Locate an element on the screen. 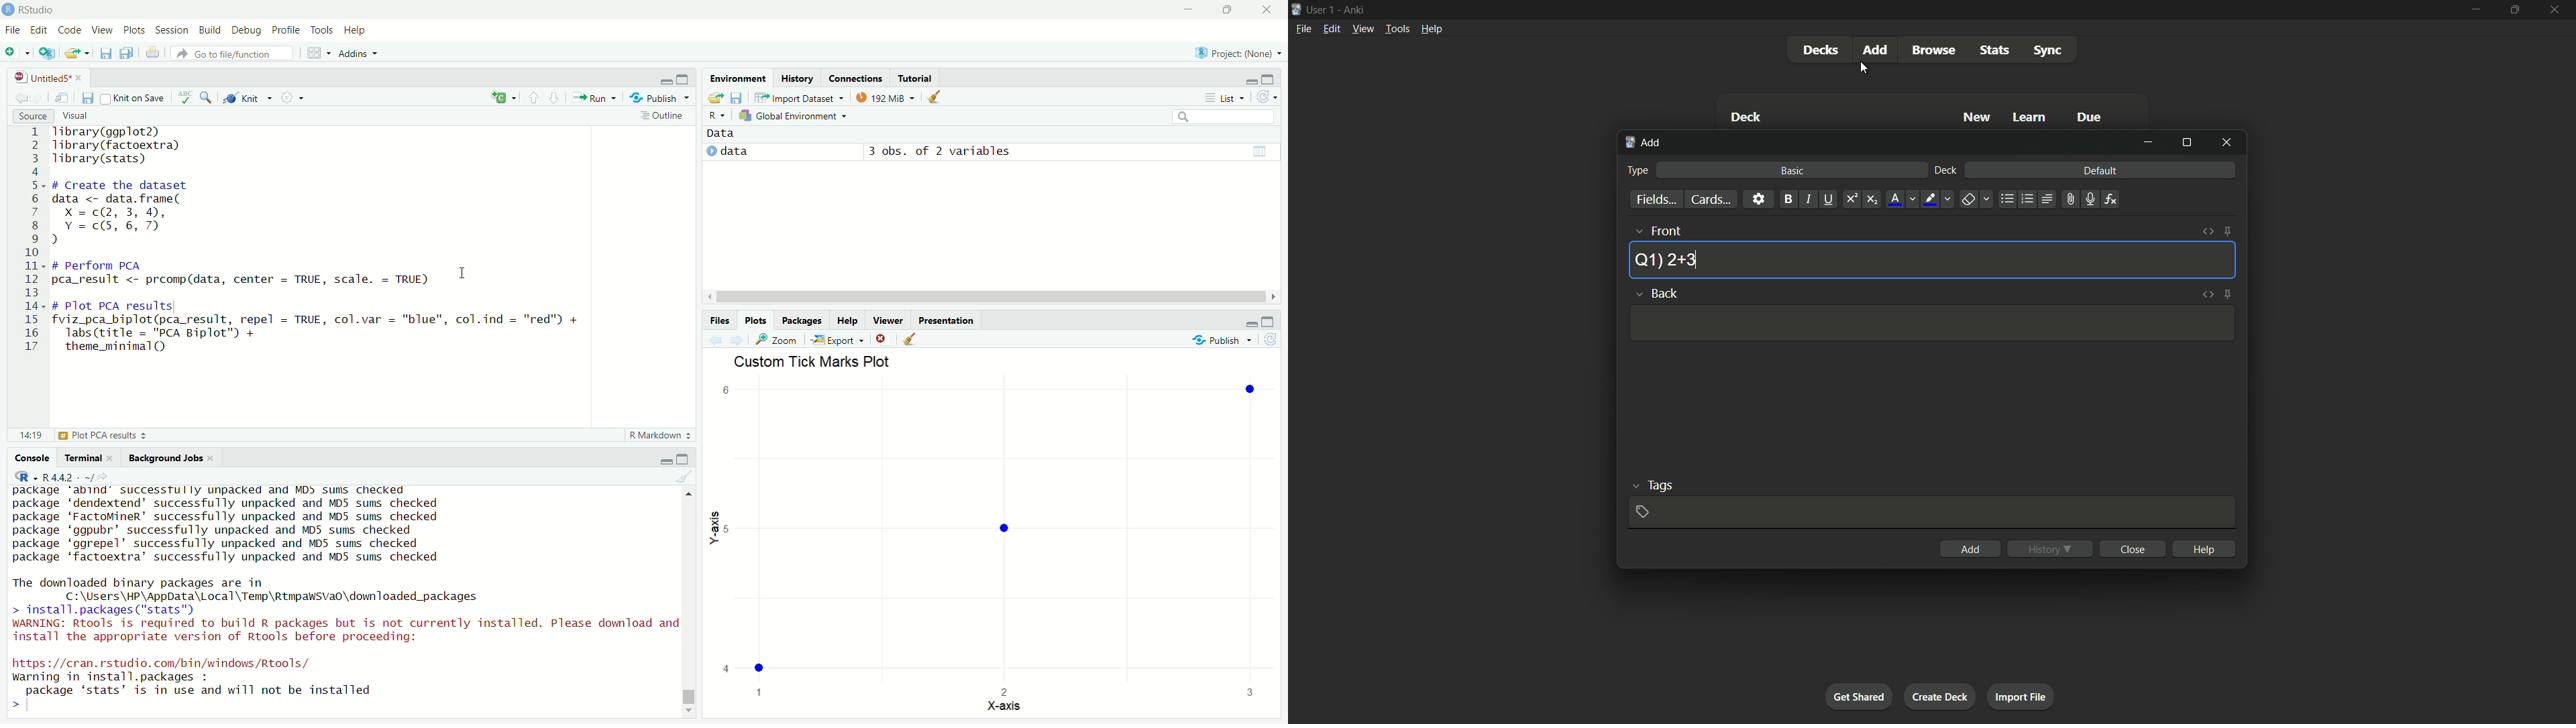  maximize is located at coordinates (2513, 9).